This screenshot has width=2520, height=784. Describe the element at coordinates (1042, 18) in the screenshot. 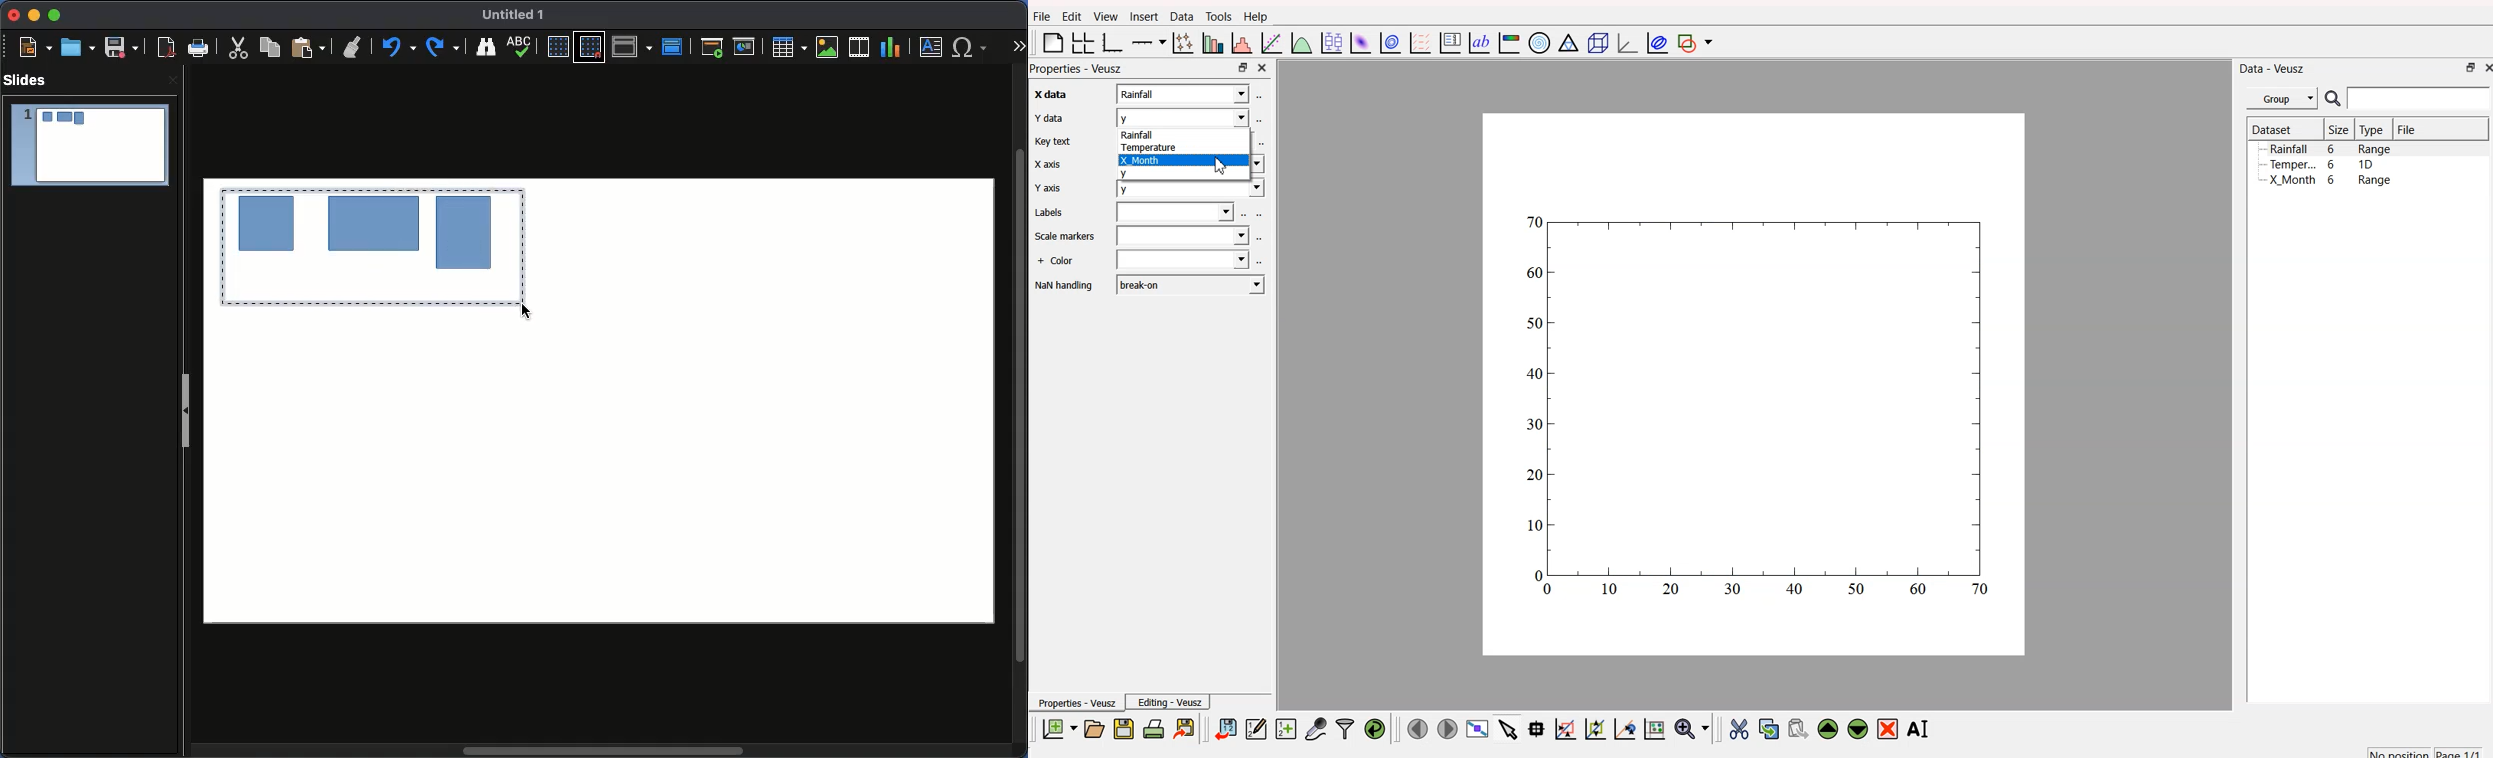

I see `Flle` at that location.